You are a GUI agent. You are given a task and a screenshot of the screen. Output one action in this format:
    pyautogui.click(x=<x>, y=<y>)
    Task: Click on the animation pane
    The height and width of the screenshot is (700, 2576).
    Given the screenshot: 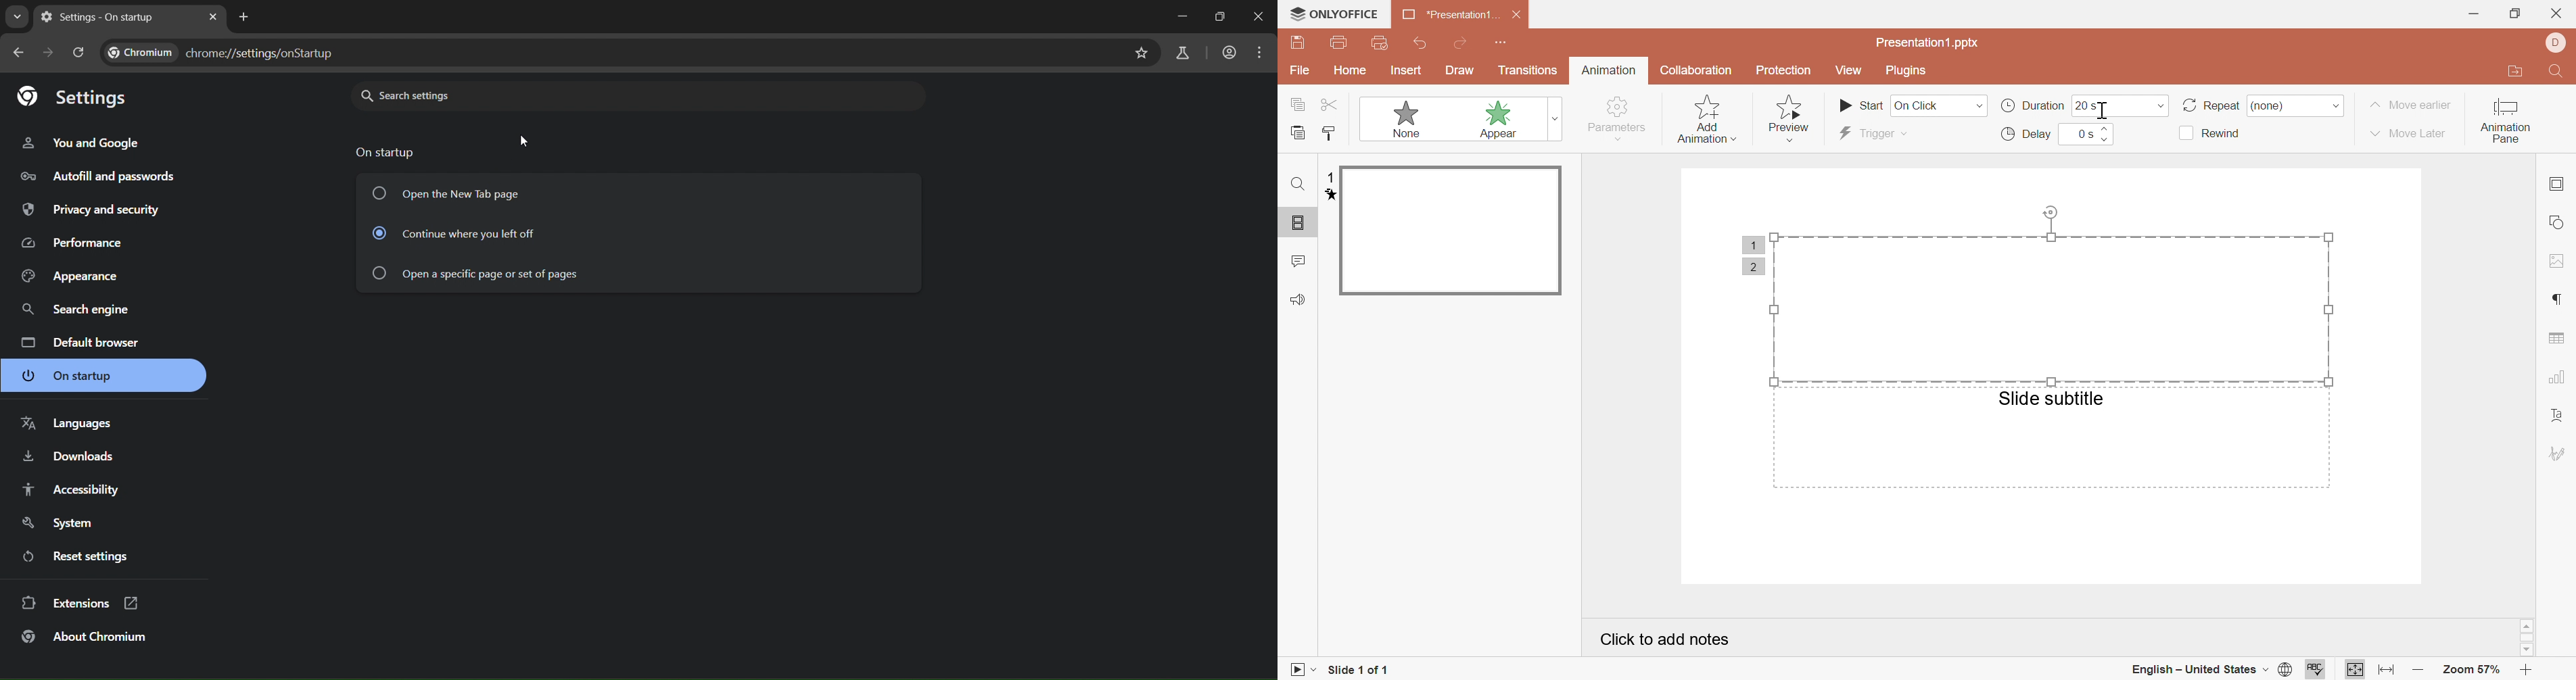 What is the action you would take?
    pyautogui.click(x=2506, y=122)
    